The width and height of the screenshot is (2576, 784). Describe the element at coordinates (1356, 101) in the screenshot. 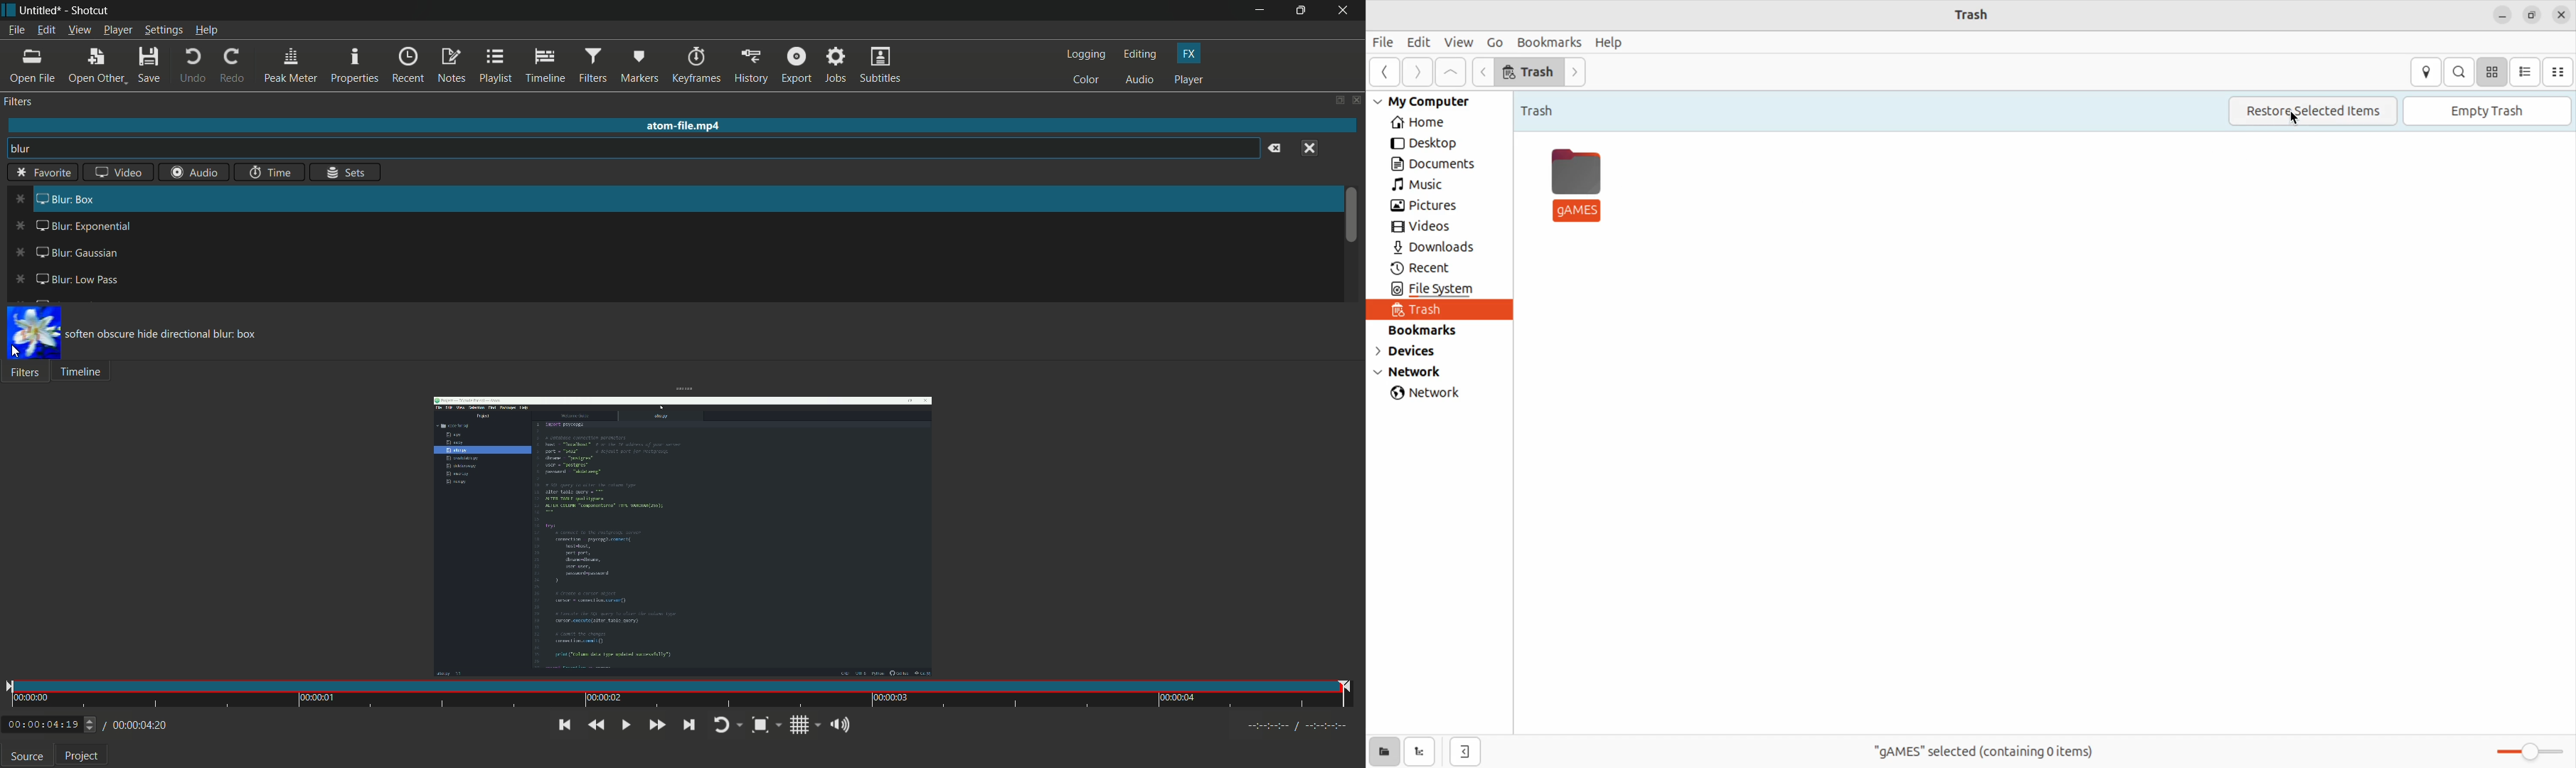

I see `close` at that location.